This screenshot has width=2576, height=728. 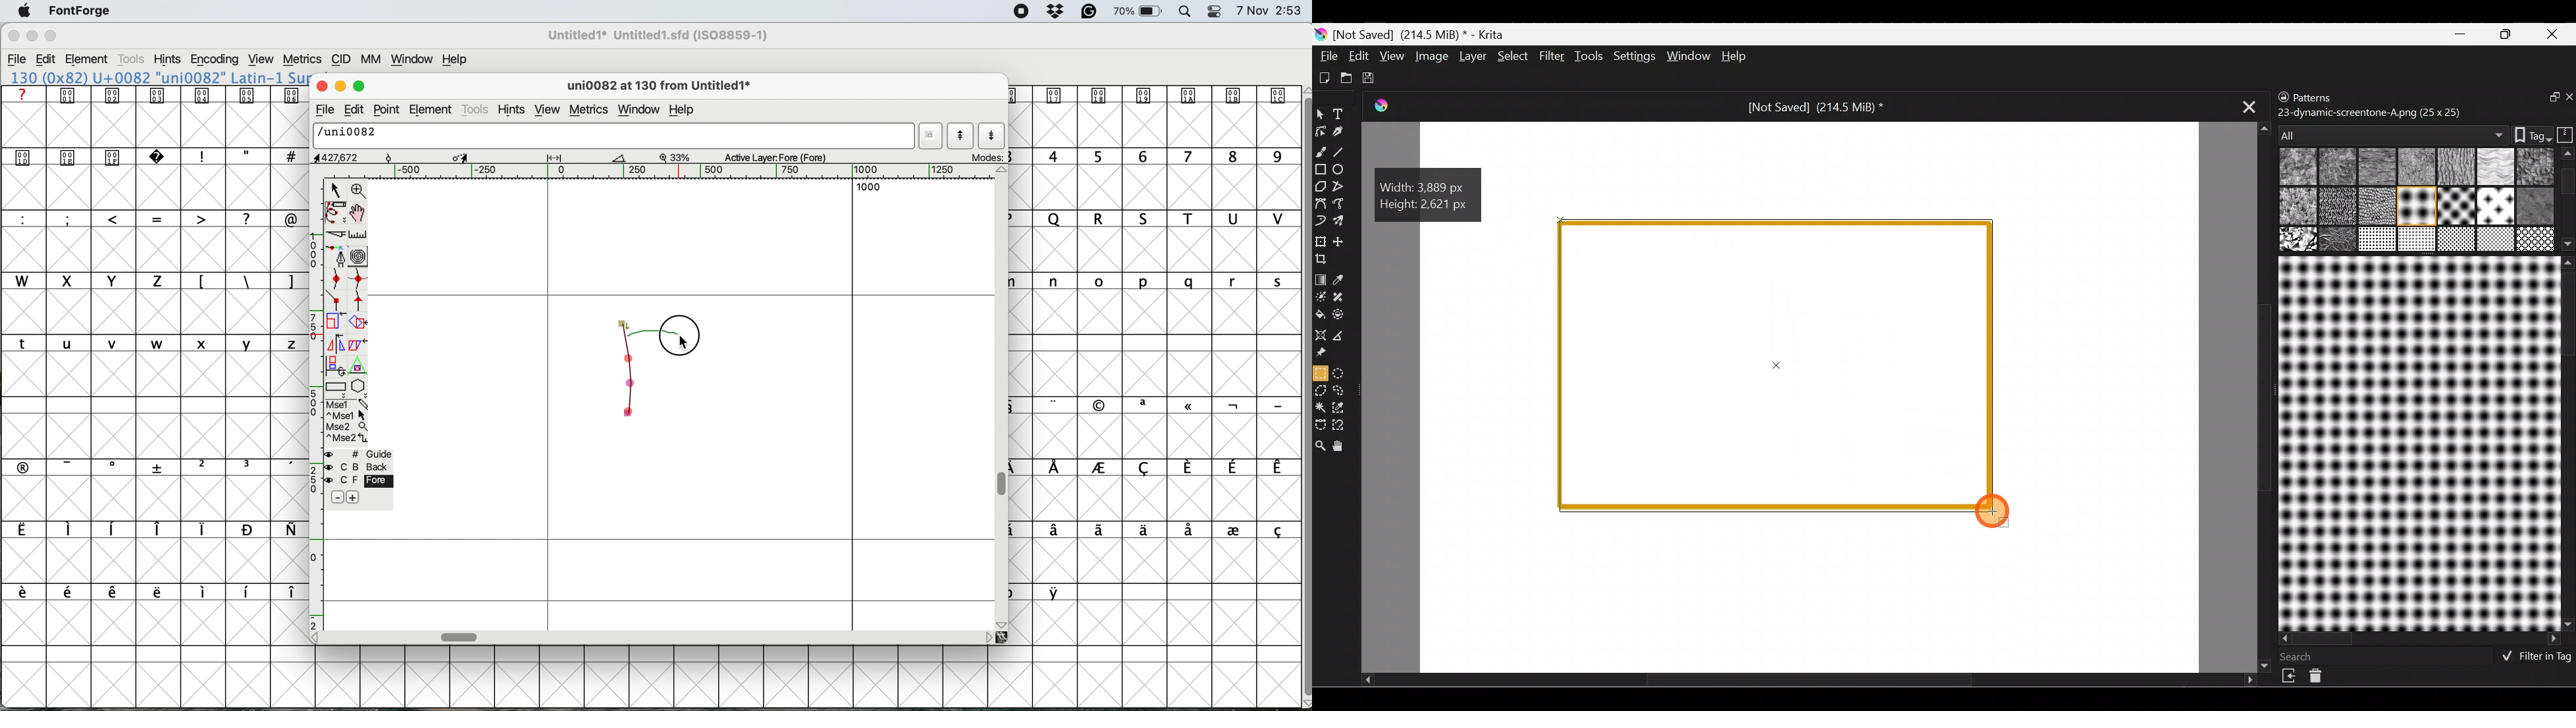 I want to click on hints, so click(x=515, y=111).